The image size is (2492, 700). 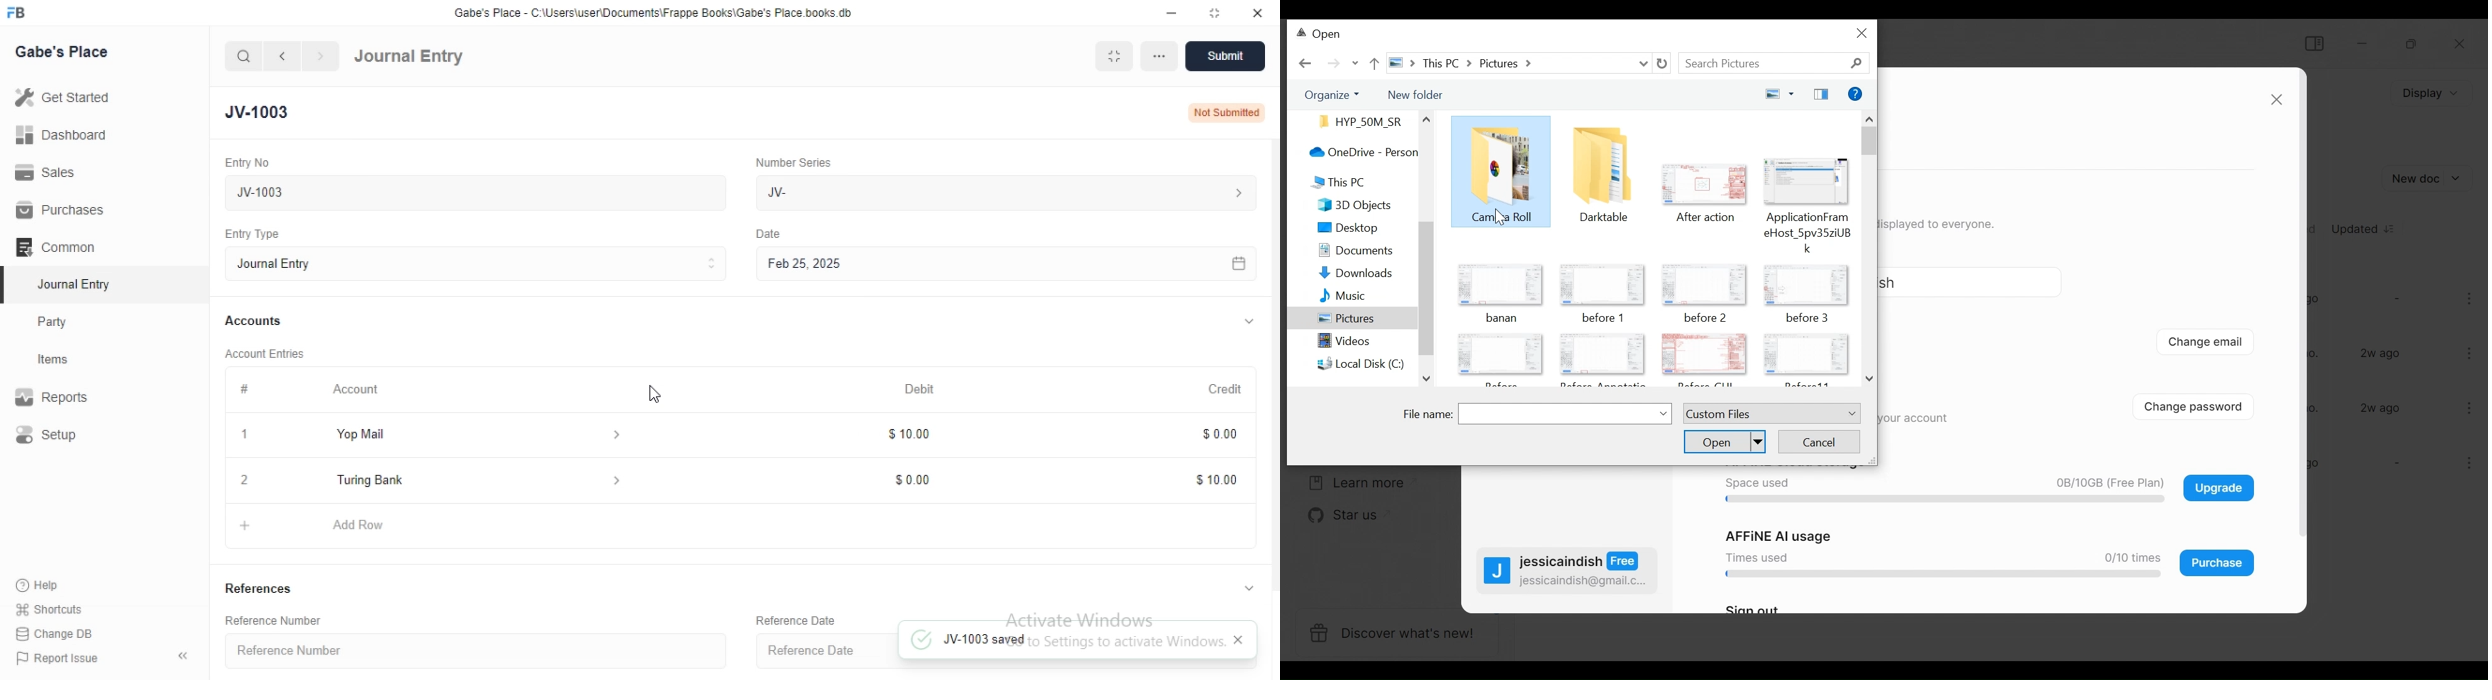 I want to click on icon, so click(x=1705, y=353).